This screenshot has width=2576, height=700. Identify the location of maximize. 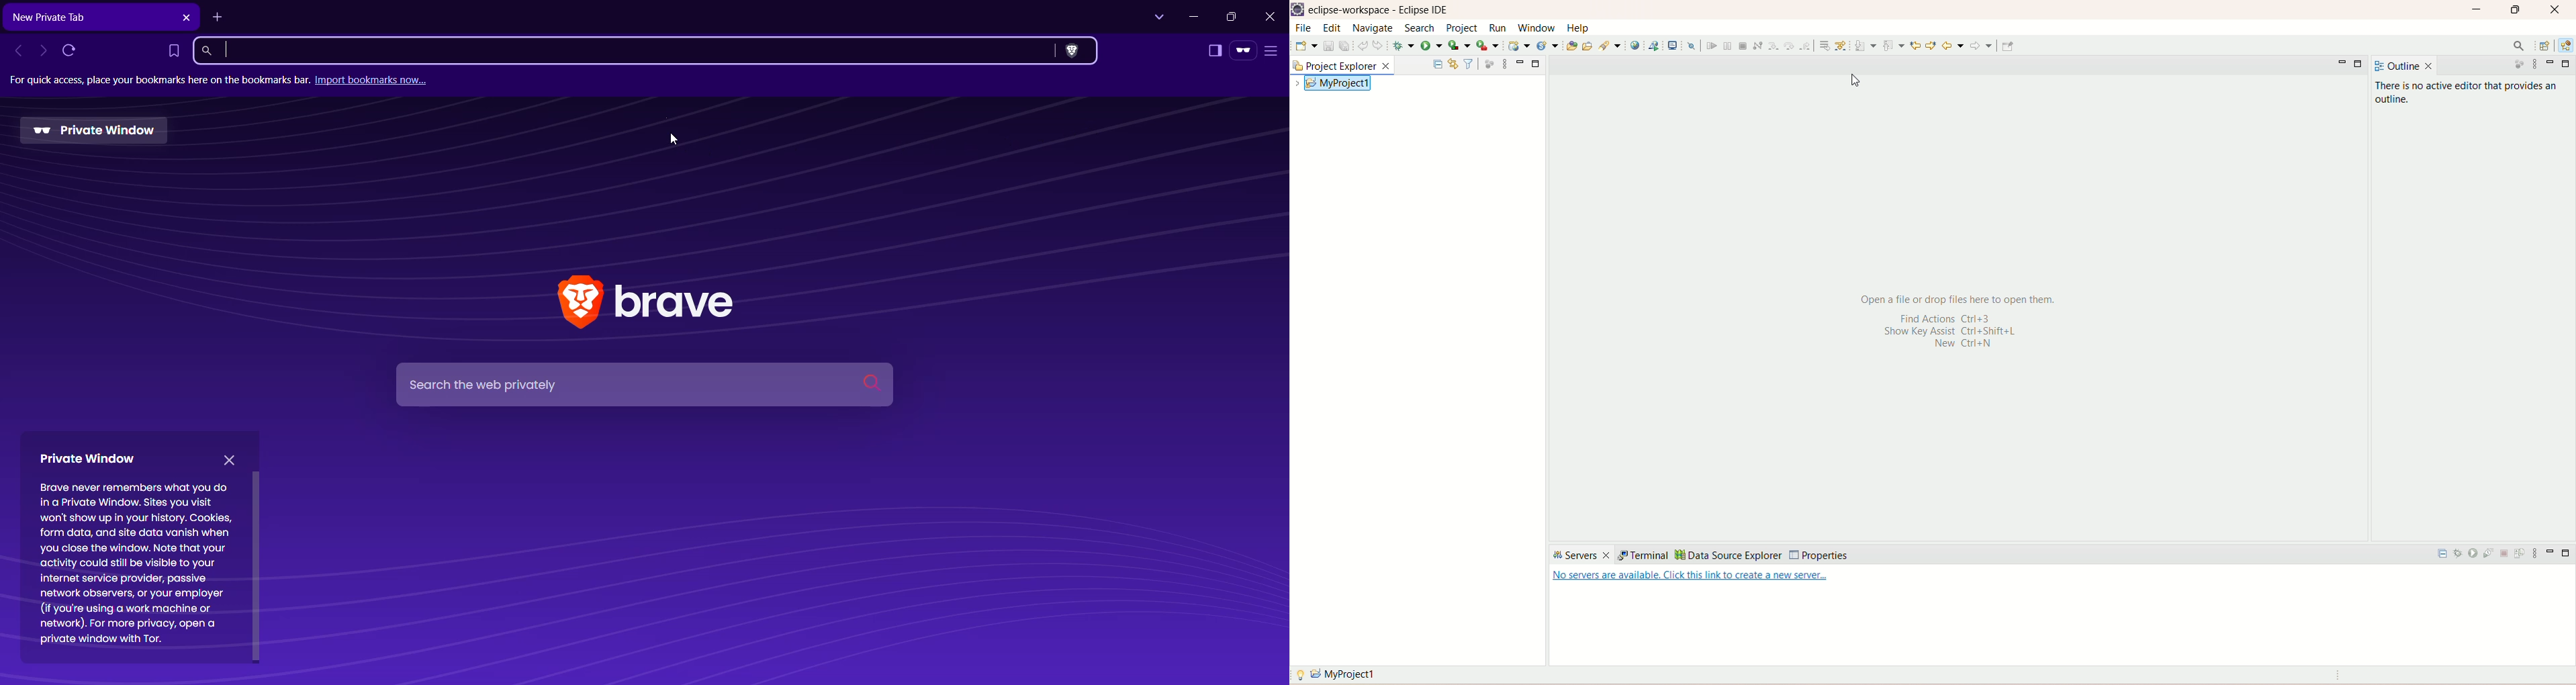
(2359, 63).